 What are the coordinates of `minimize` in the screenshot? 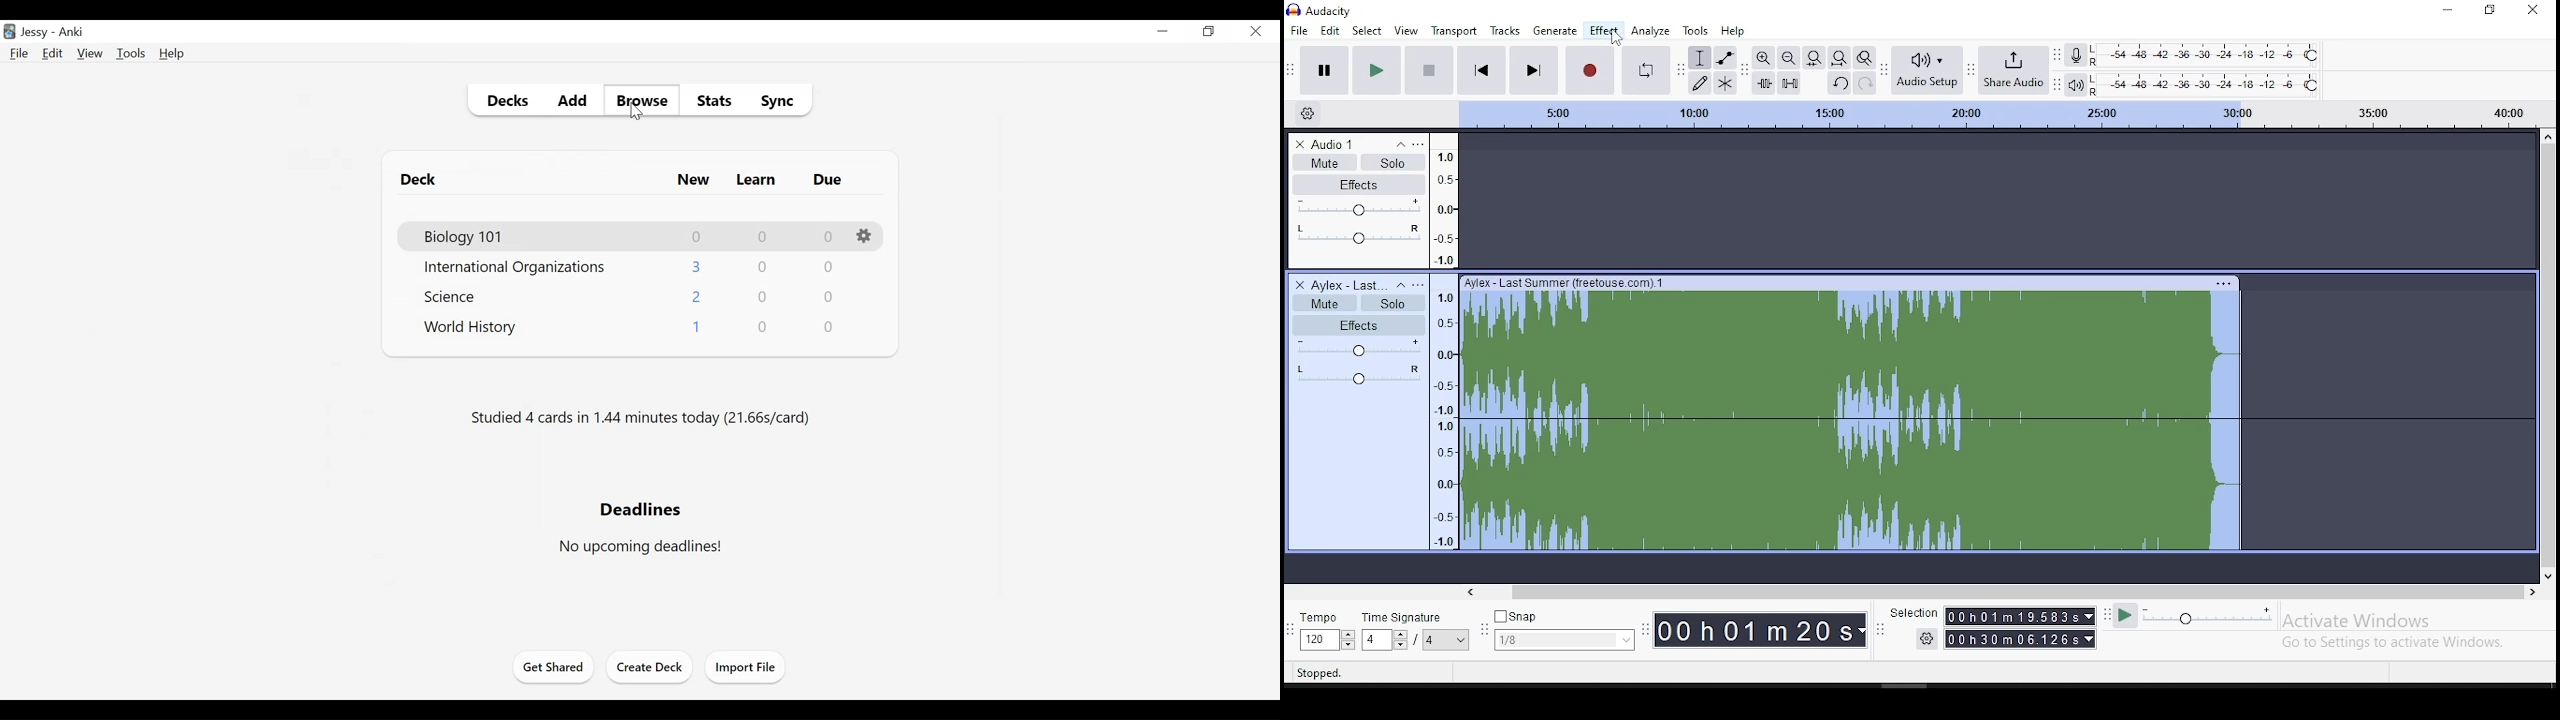 It's located at (1163, 31).